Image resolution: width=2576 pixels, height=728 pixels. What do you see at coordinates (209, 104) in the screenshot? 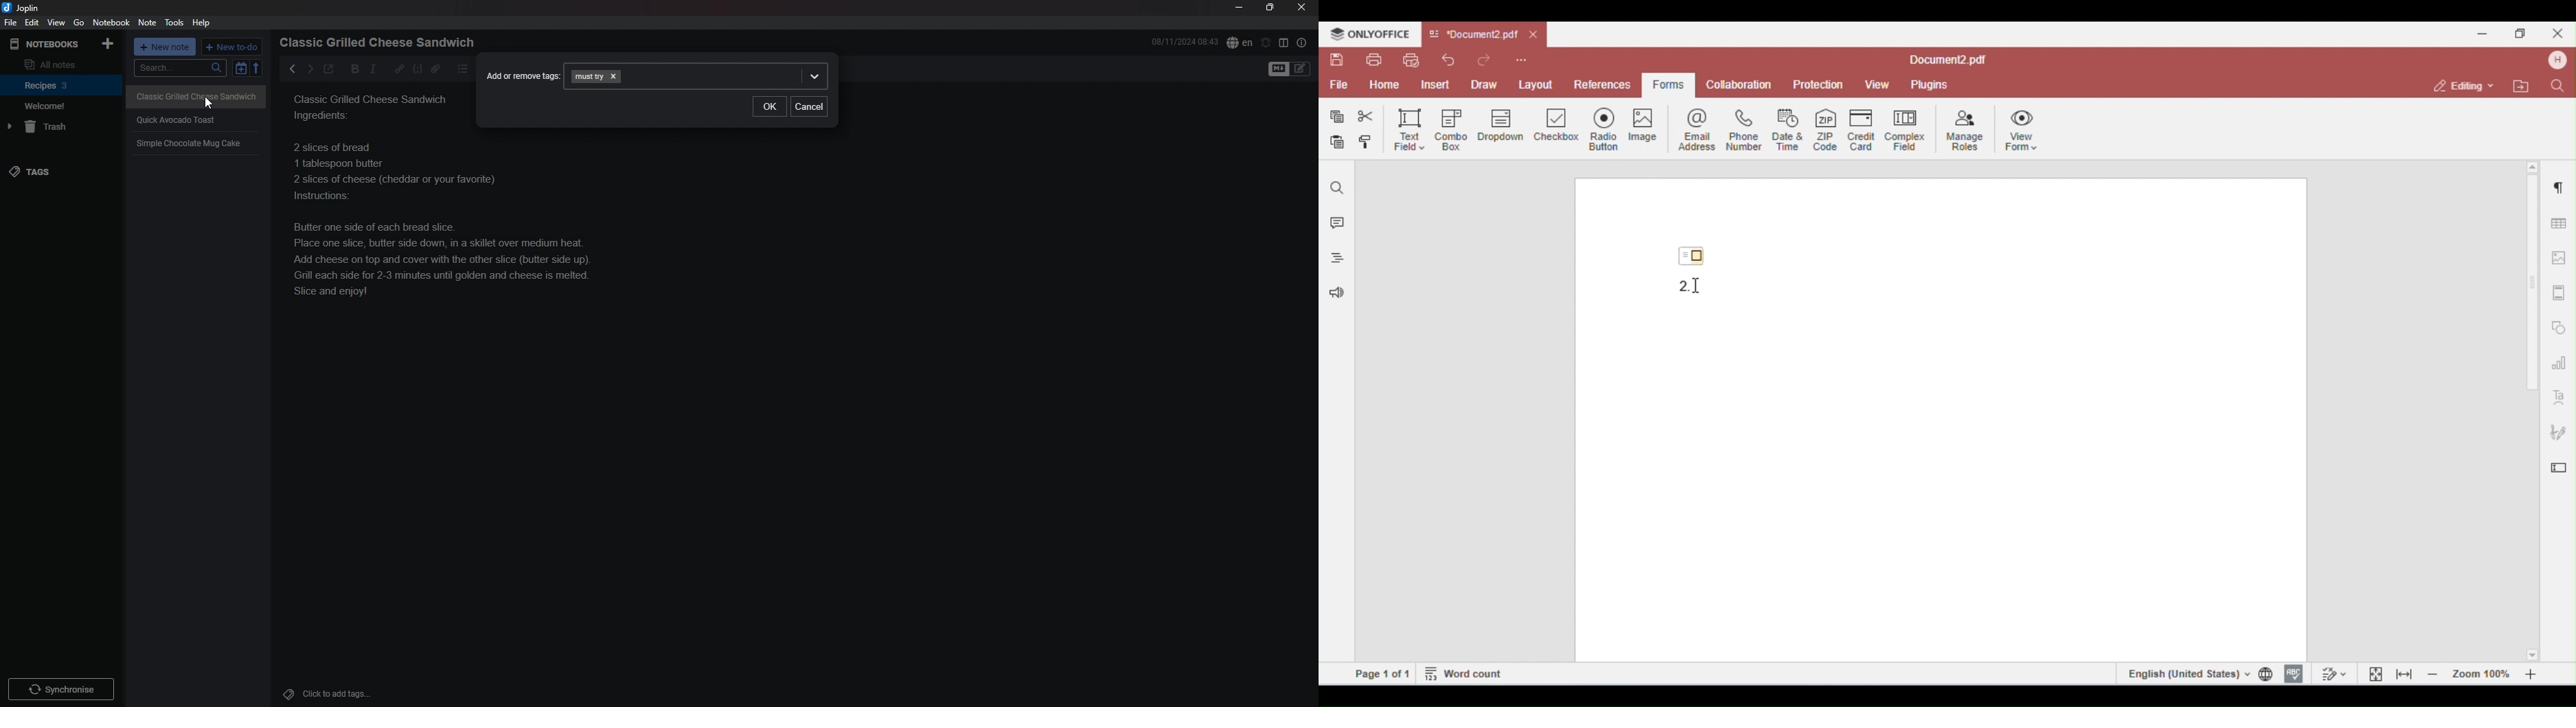
I see `cursor` at bounding box center [209, 104].